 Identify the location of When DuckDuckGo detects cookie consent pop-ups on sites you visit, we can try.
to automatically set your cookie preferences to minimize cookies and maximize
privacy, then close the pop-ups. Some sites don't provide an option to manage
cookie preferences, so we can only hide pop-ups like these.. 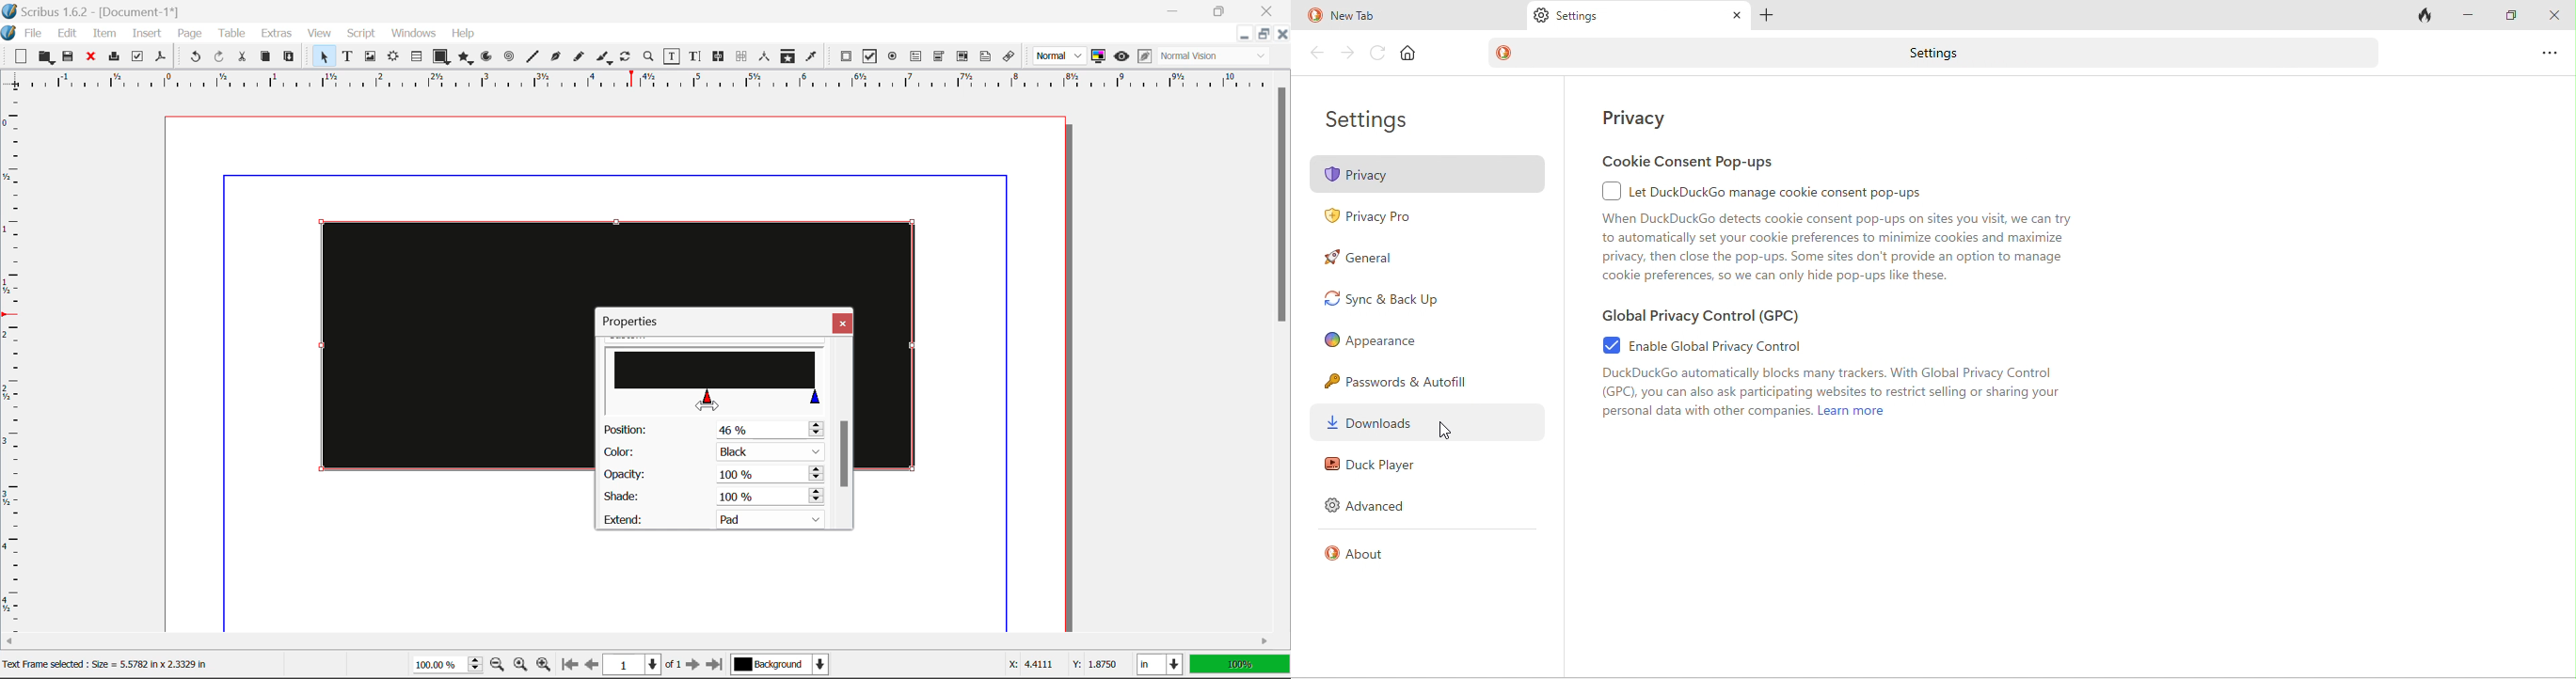
(1852, 248).